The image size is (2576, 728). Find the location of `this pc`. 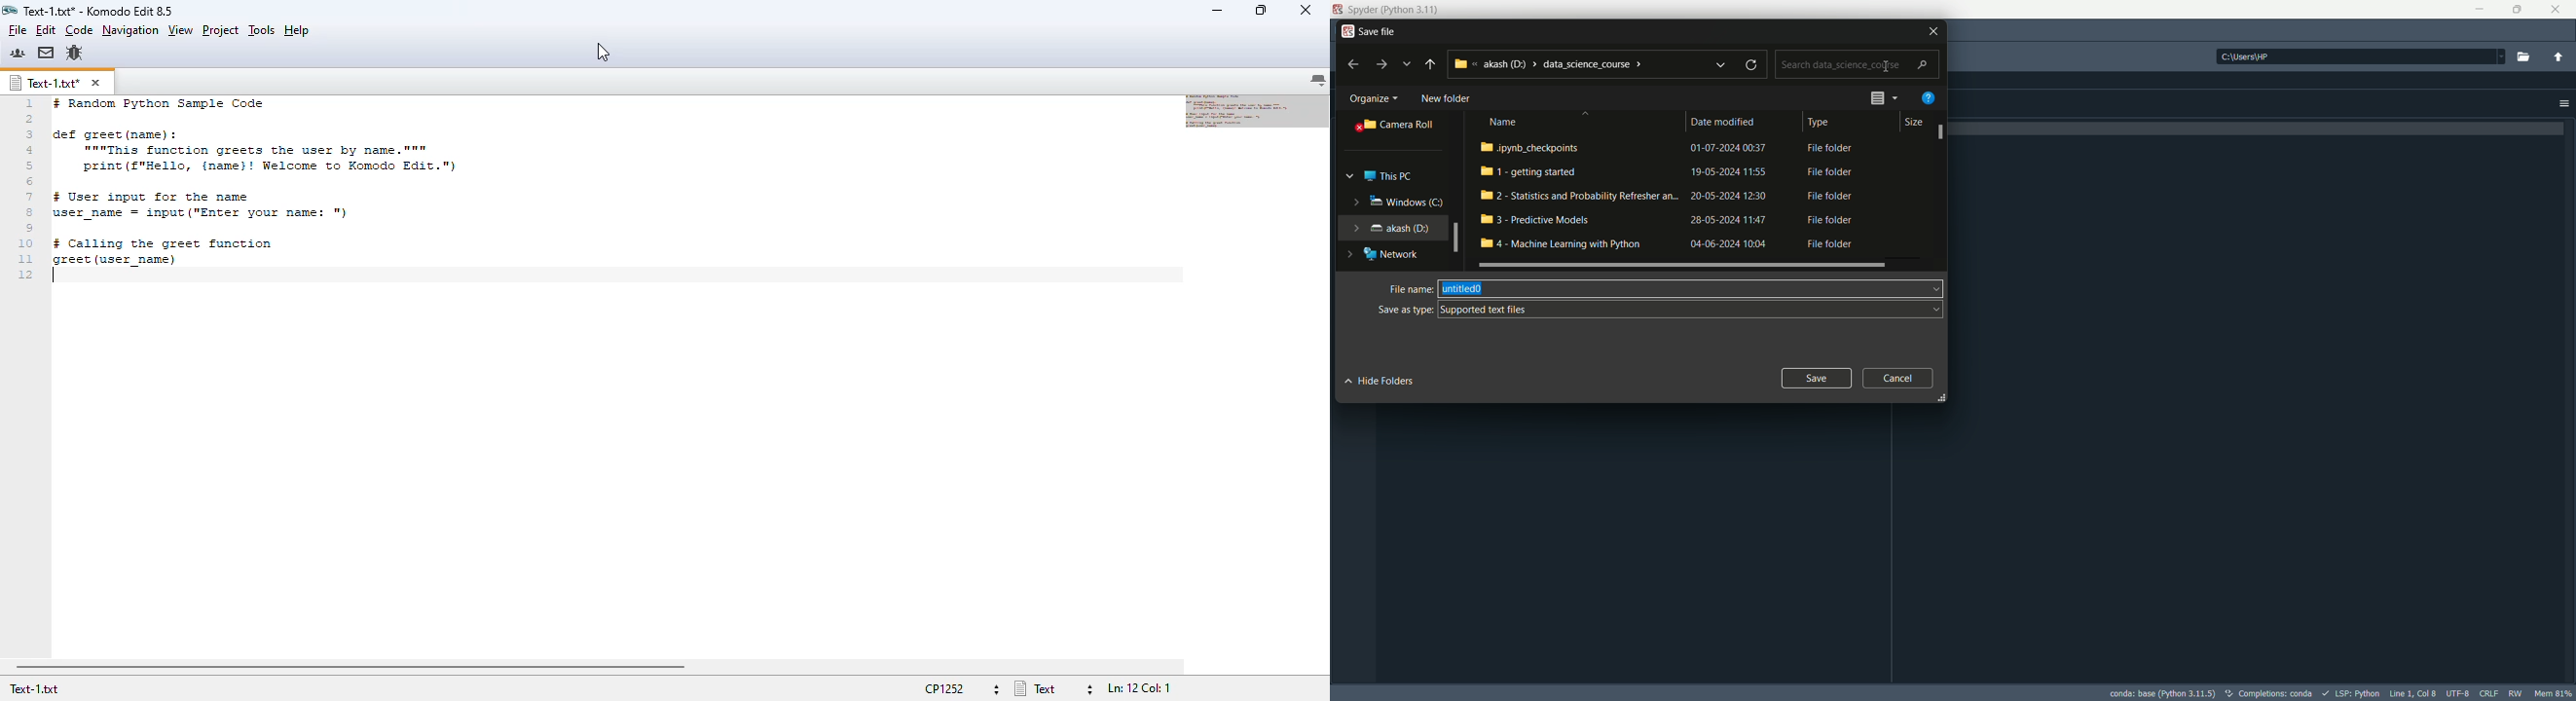

this pc is located at coordinates (1388, 177).